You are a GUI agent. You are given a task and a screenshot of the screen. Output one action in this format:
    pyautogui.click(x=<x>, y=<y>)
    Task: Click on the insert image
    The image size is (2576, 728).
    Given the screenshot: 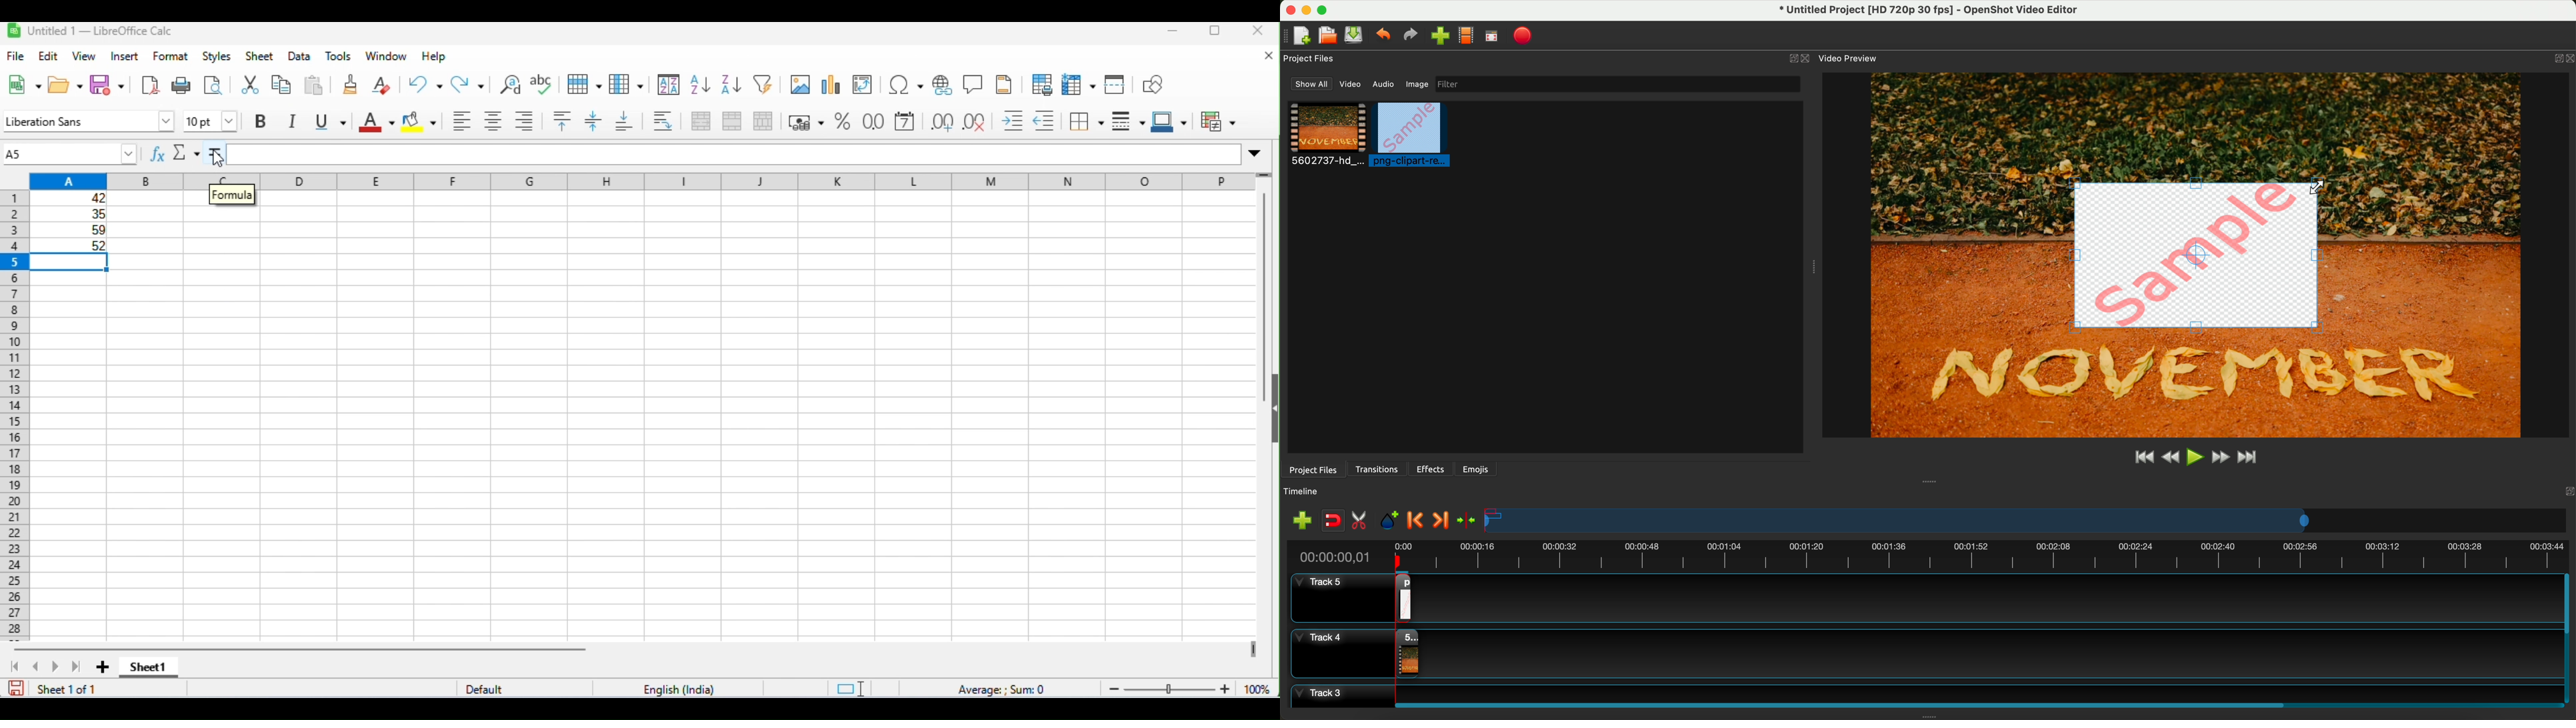 What is the action you would take?
    pyautogui.click(x=799, y=85)
    